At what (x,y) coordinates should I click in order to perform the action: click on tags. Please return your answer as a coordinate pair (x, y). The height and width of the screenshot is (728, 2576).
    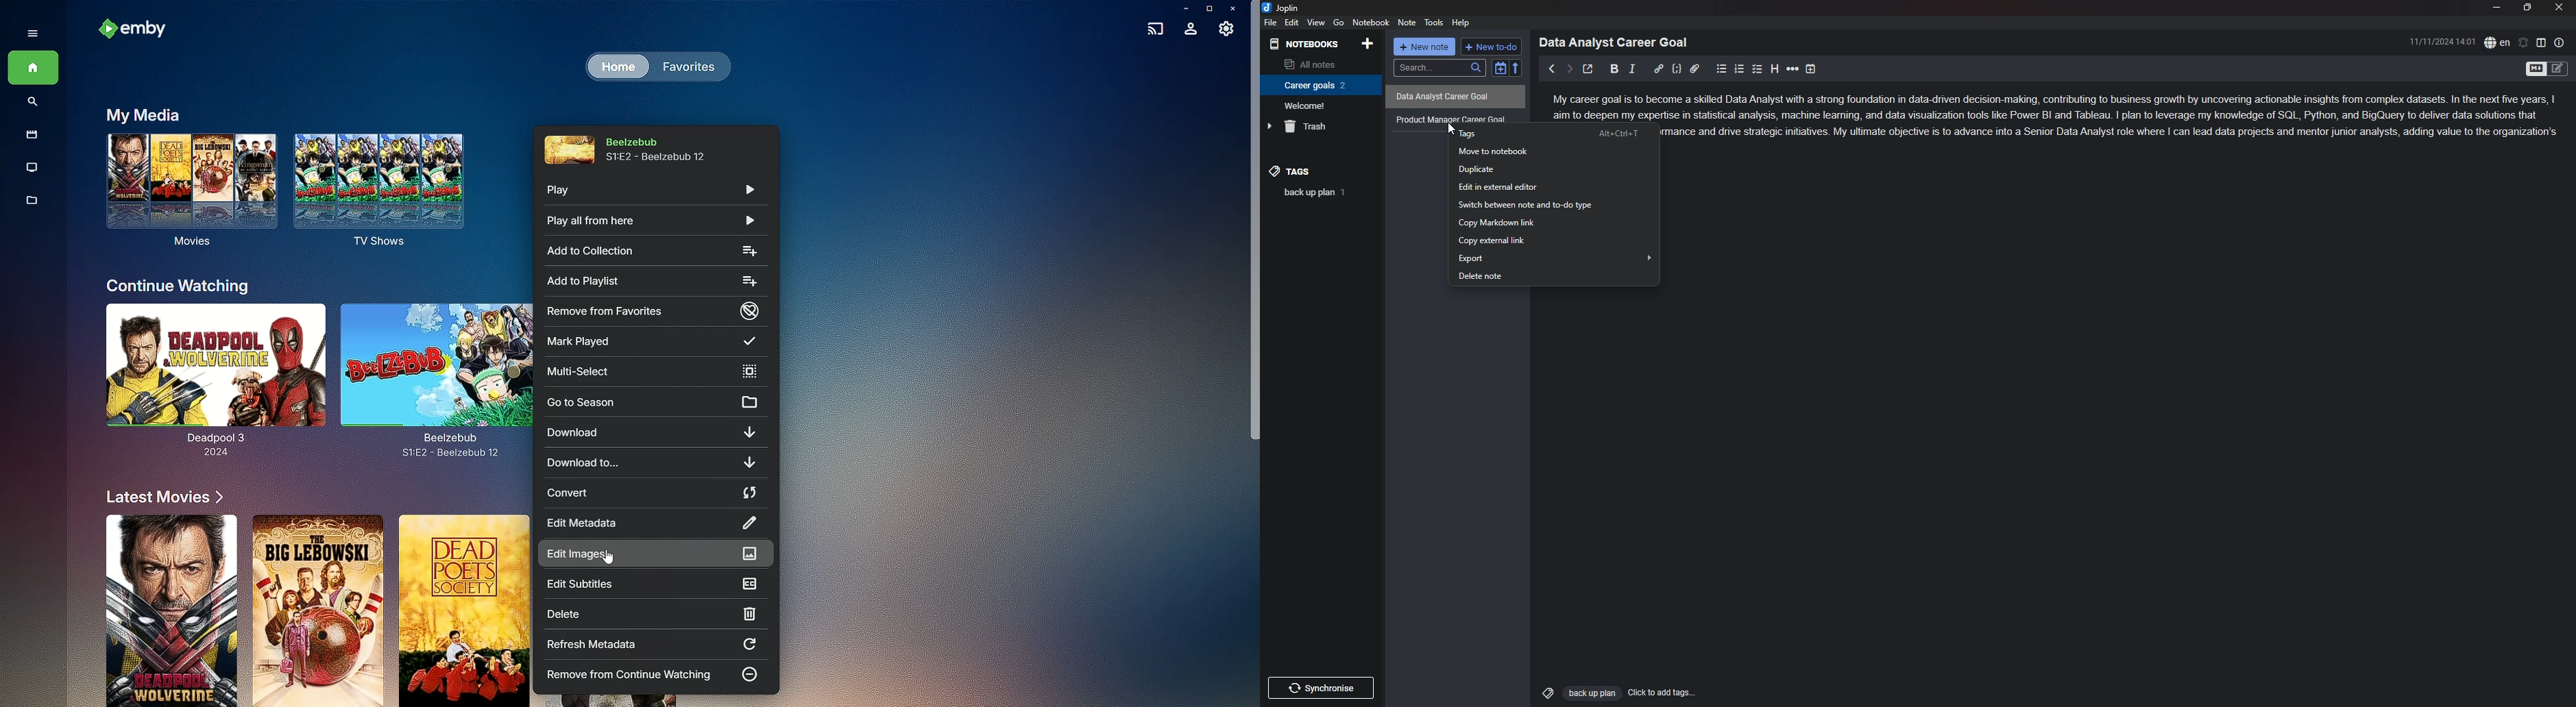
    Looking at the image, I should click on (1549, 133).